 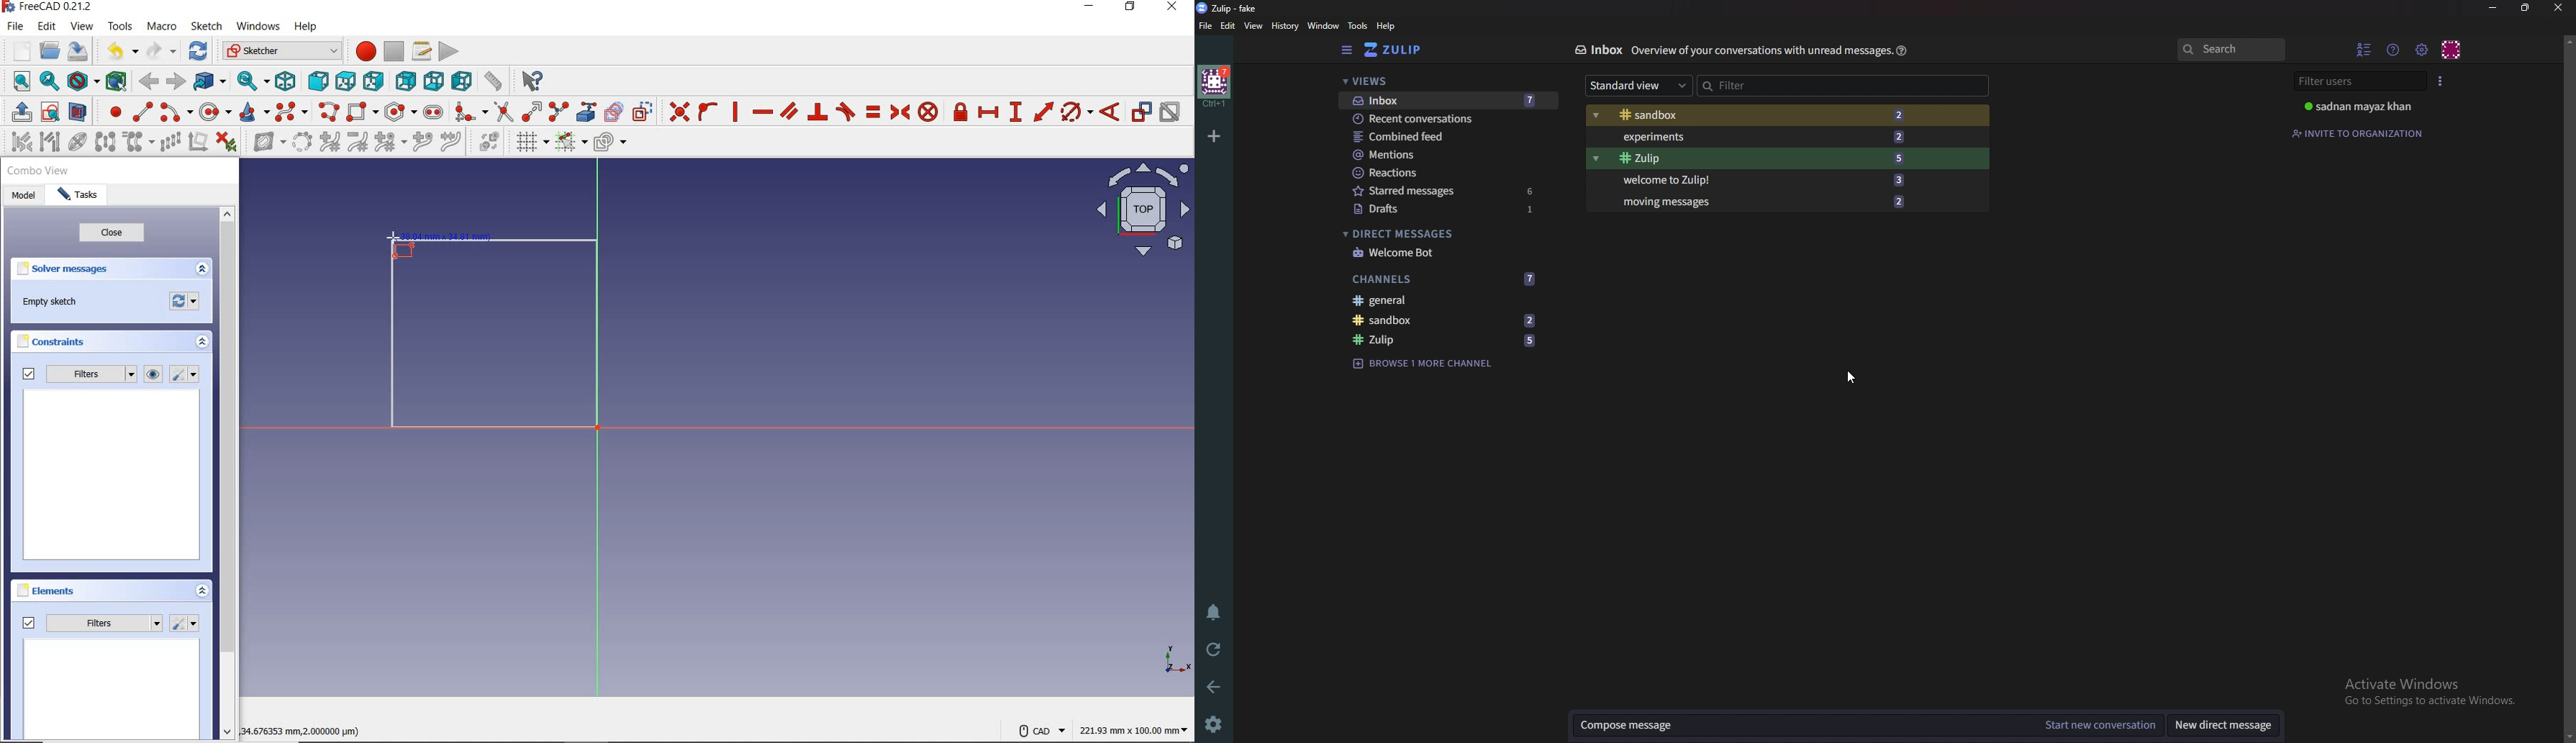 I want to click on save, so click(x=80, y=53).